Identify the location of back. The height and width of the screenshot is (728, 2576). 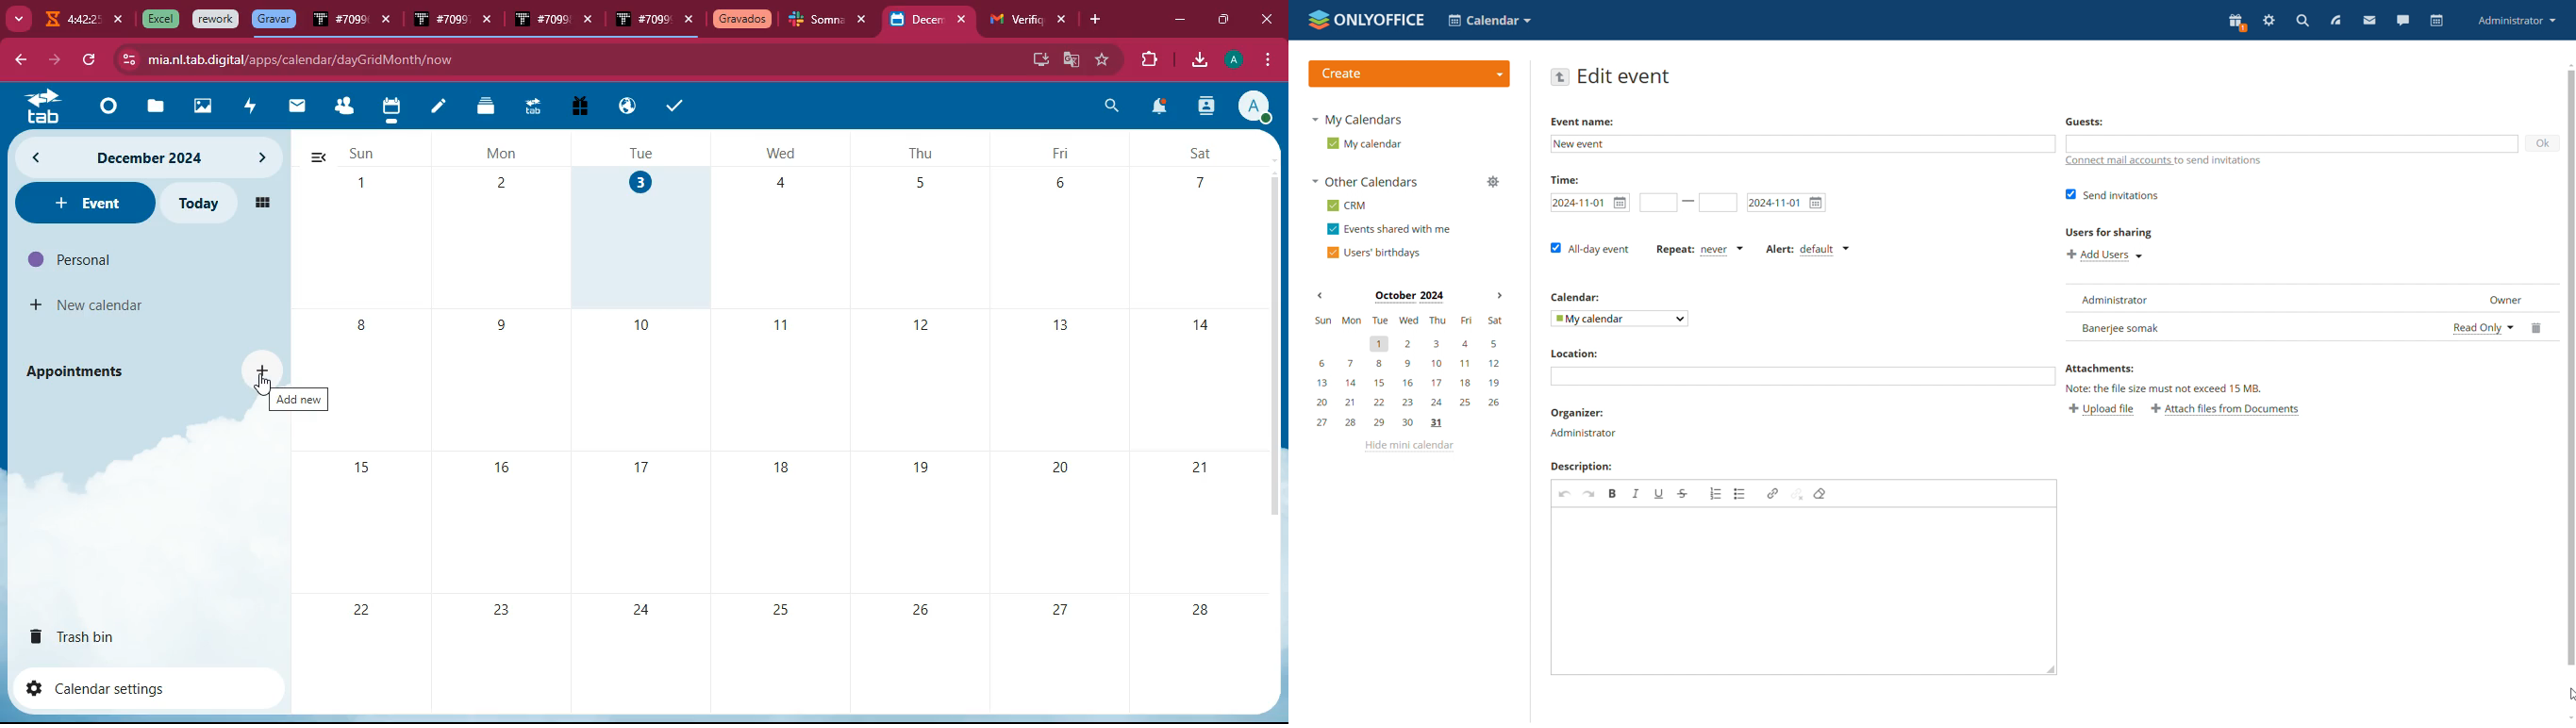
(317, 157).